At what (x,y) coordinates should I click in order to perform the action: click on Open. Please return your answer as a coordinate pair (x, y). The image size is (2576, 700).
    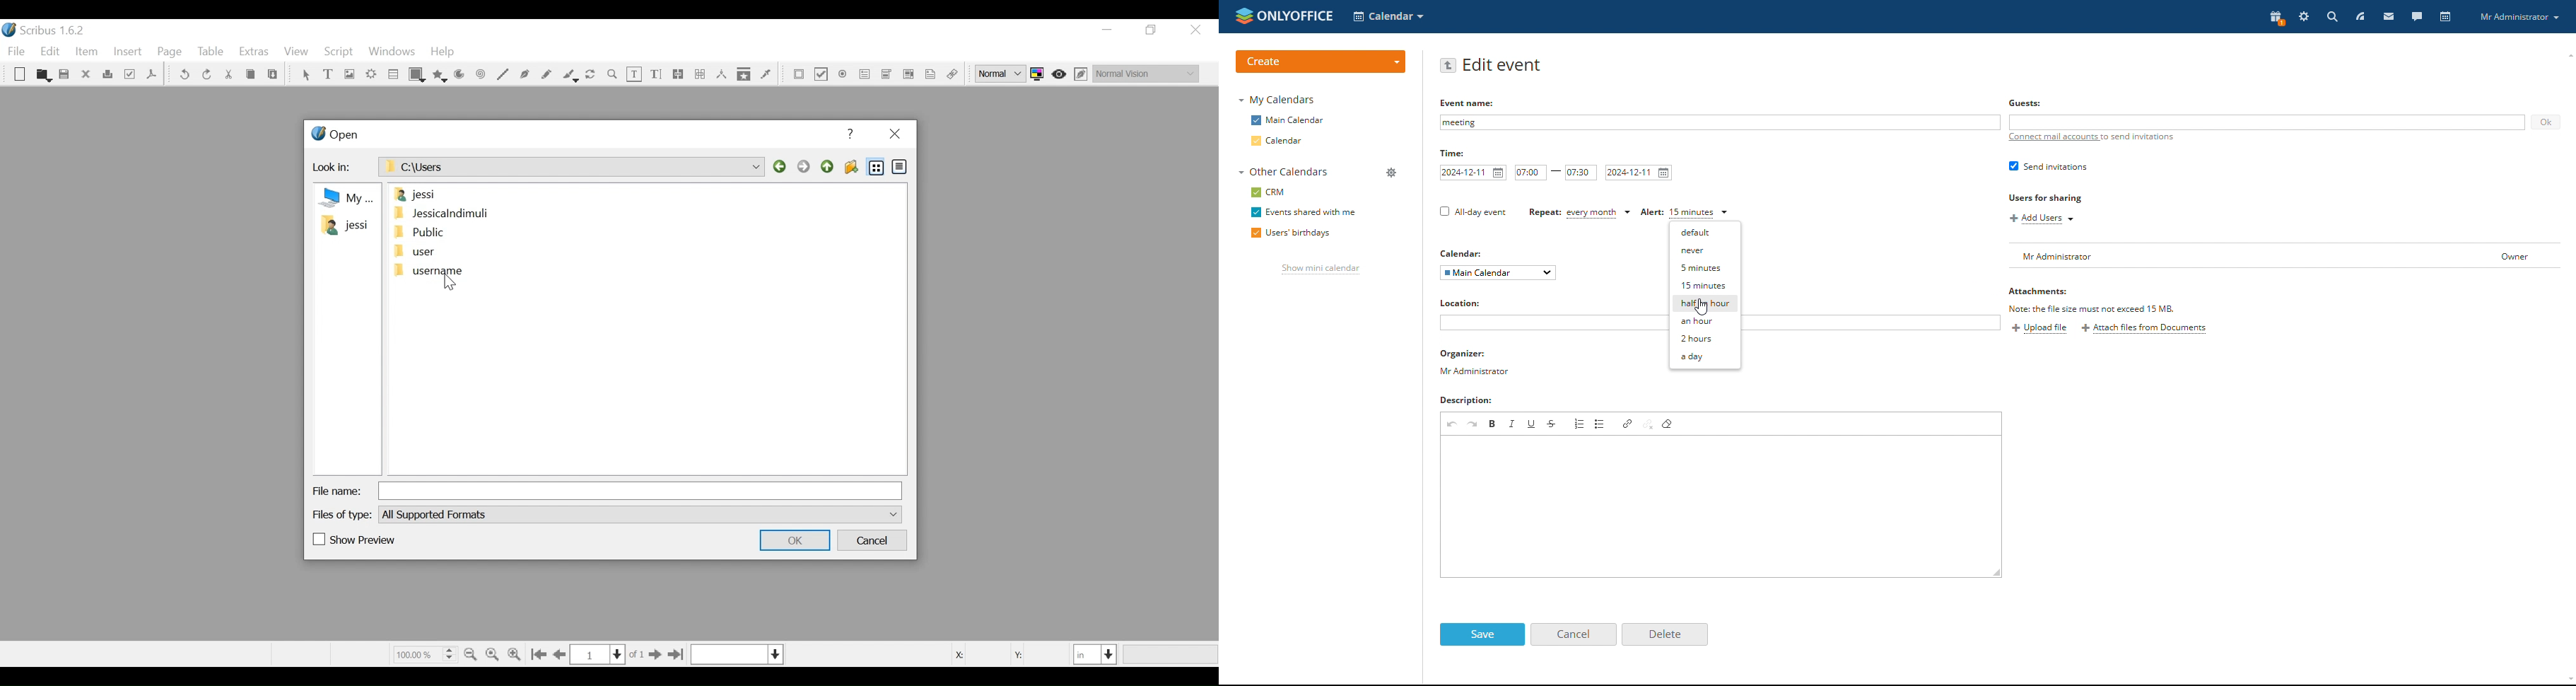
    Looking at the image, I should click on (43, 75).